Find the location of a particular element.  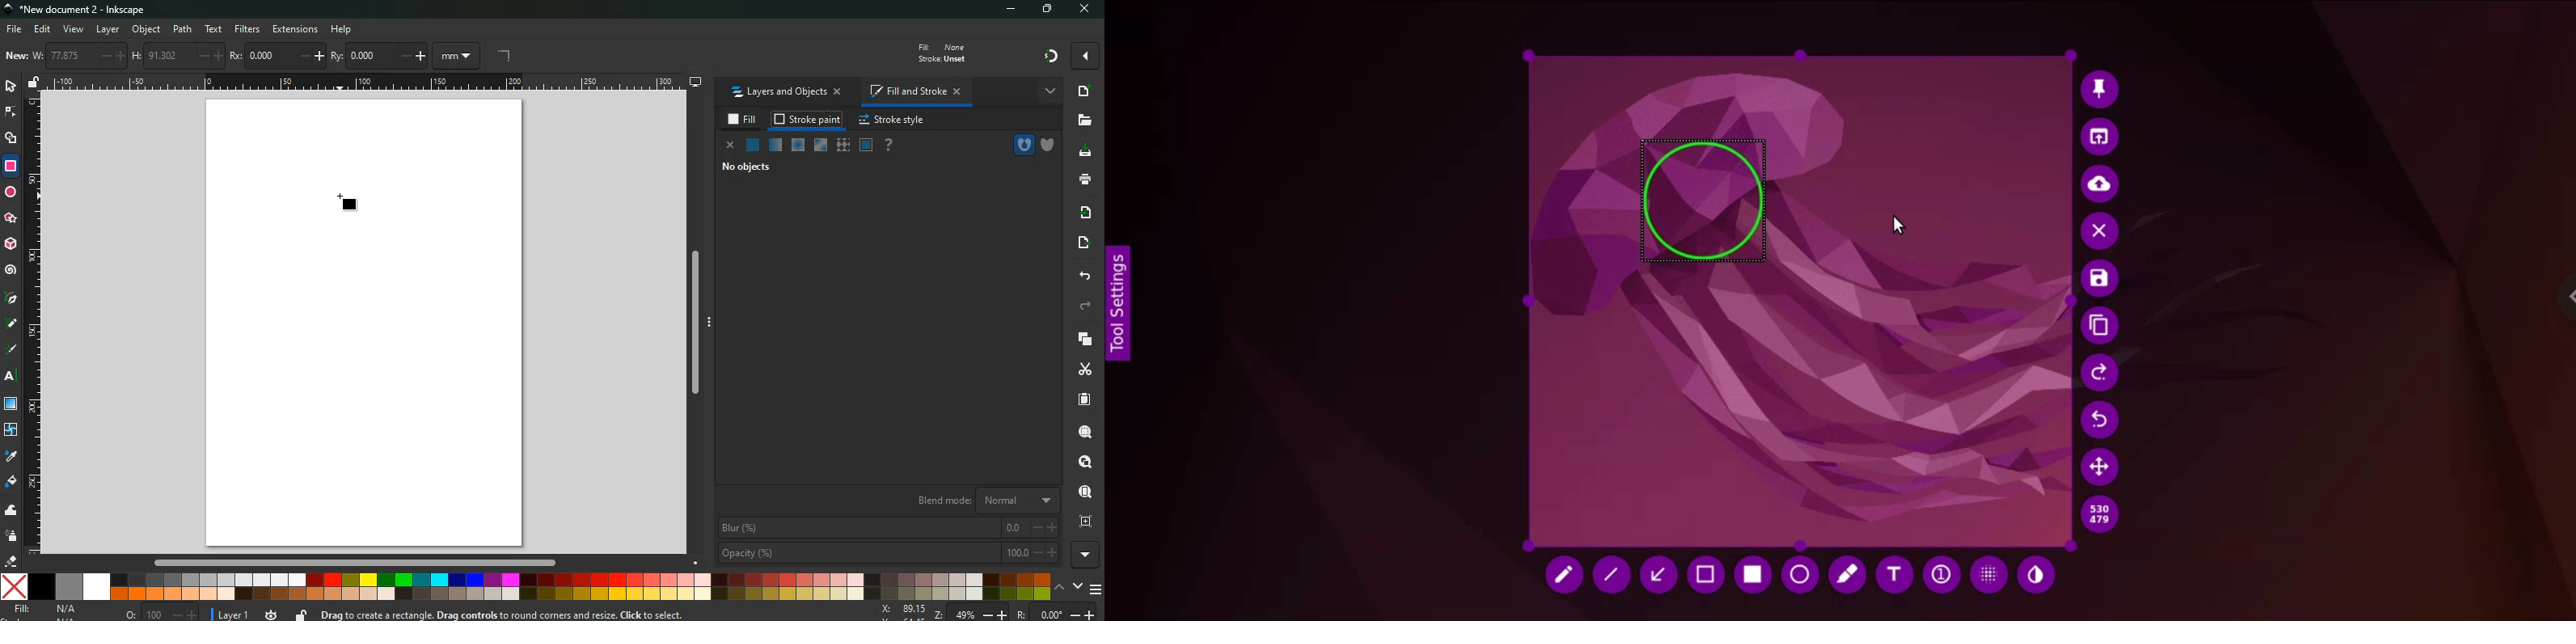

unlock is located at coordinates (36, 84).